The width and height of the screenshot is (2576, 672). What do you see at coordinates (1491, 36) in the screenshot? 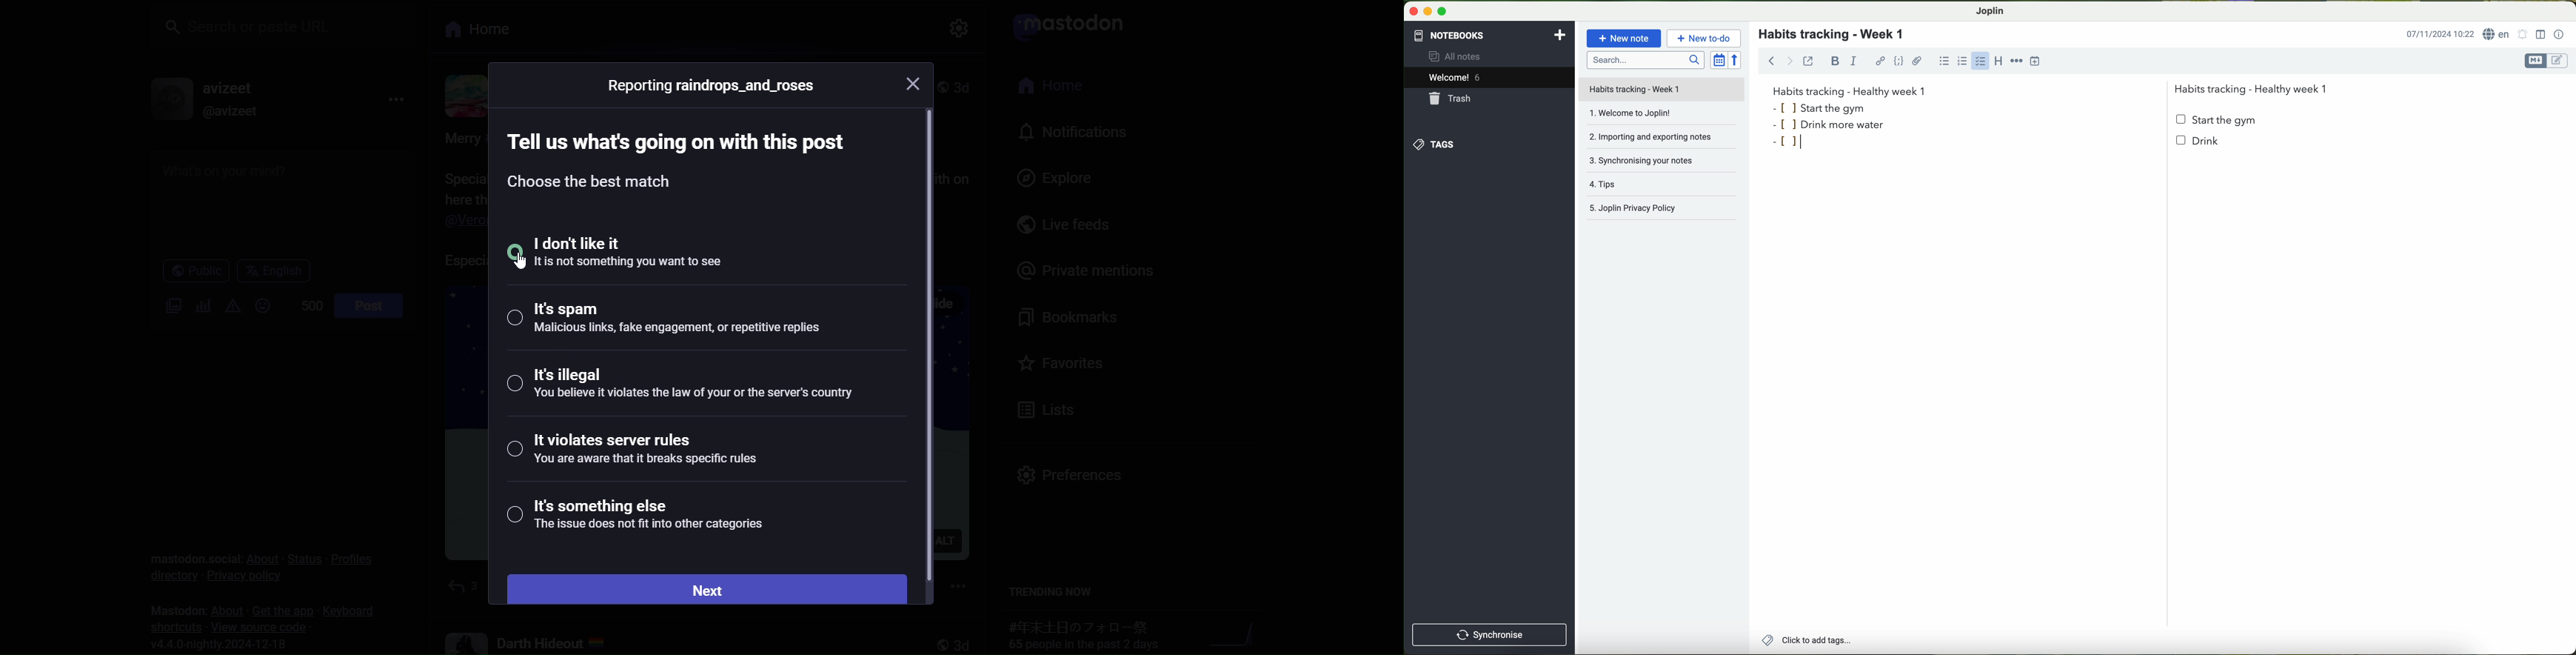
I see `notebooks tab` at bounding box center [1491, 36].